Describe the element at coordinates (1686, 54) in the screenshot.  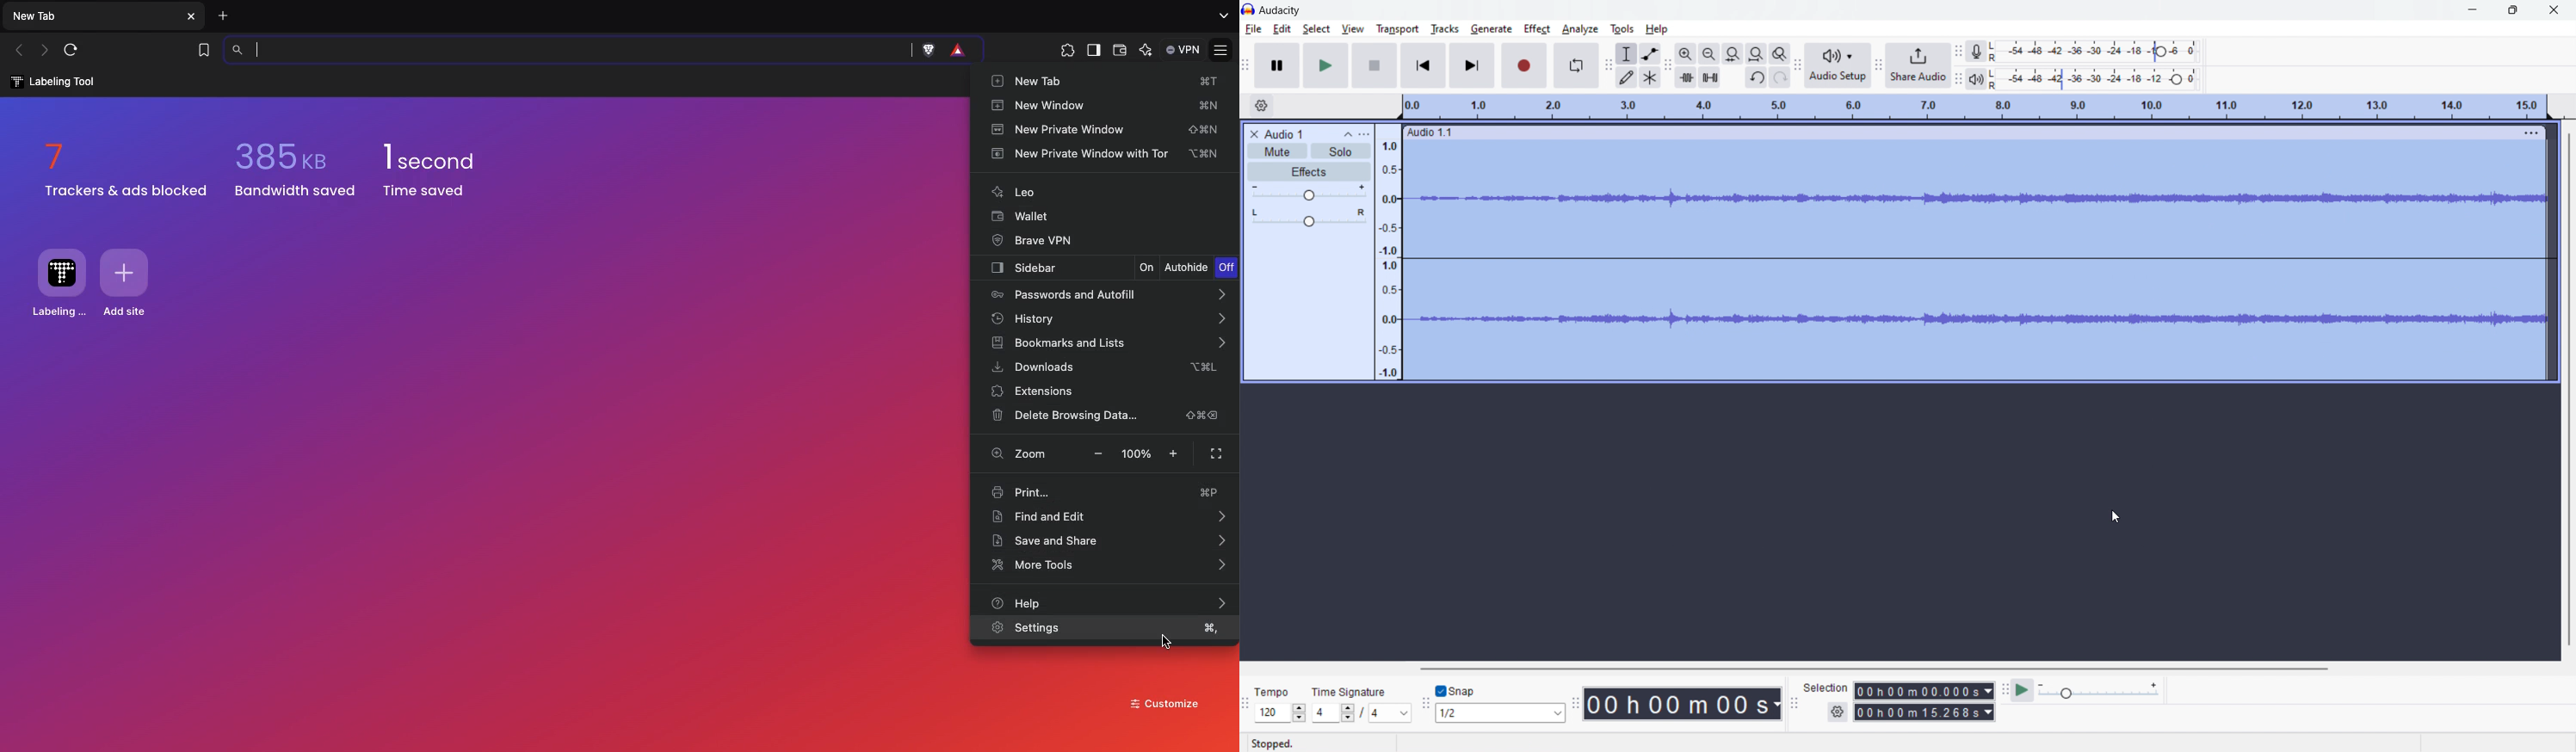
I see `zoom in` at that location.